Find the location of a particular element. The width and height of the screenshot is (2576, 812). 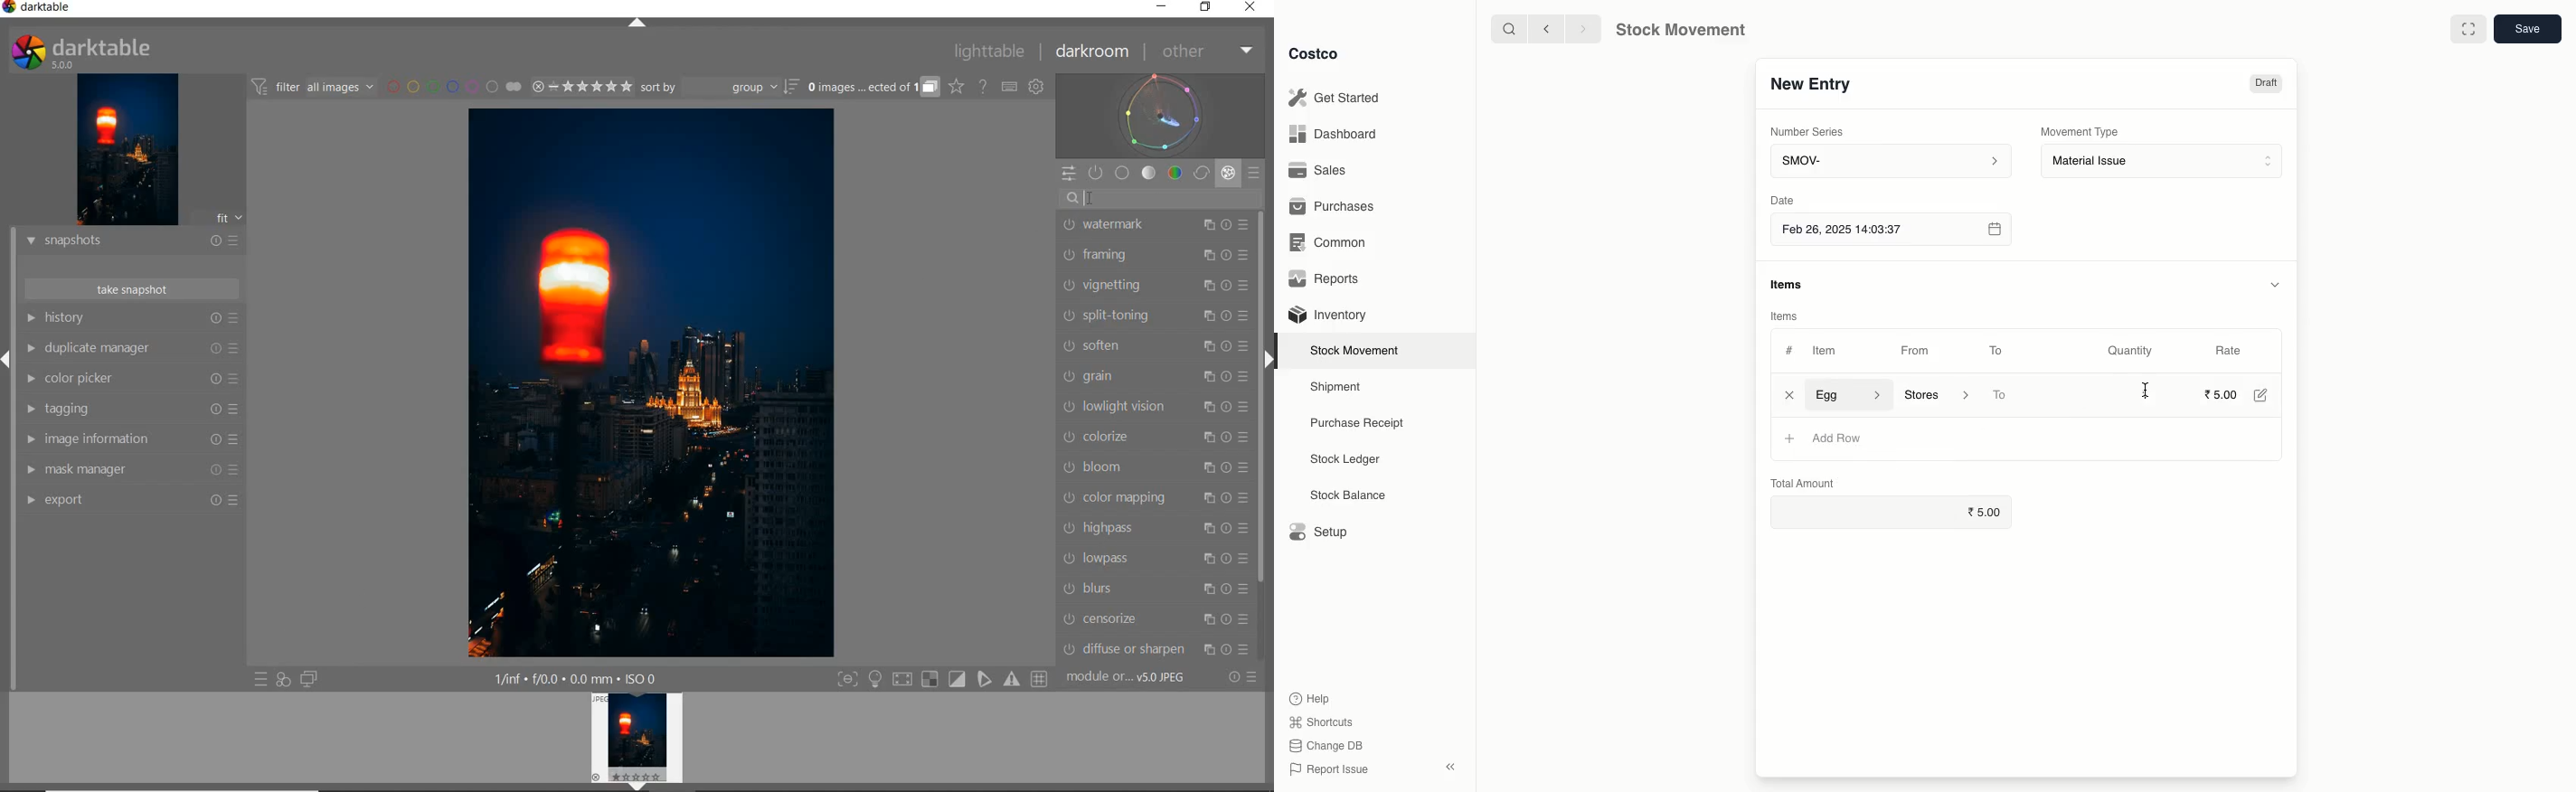

Costco is located at coordinates (1315, 54).